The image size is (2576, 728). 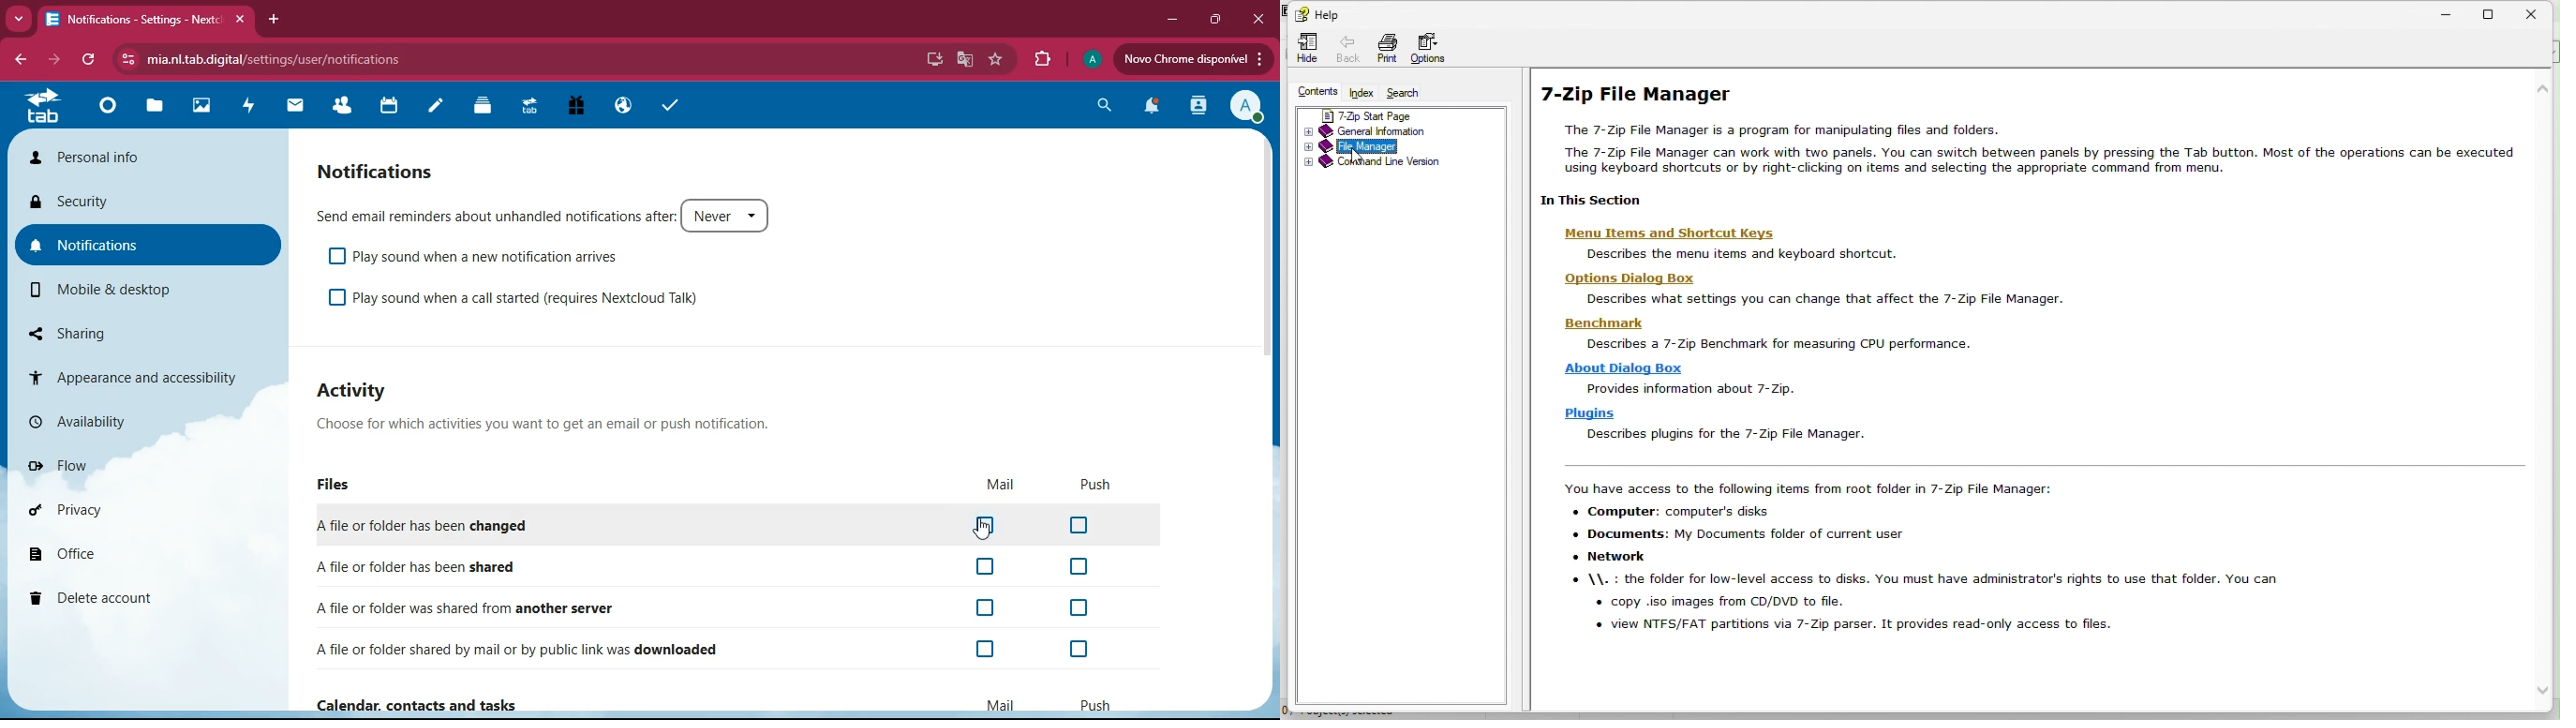 What do you see at coordinates (423, 705) in the screenshot?
I see `Calendar, contacts and tasks` at bounding box center [423, 705].